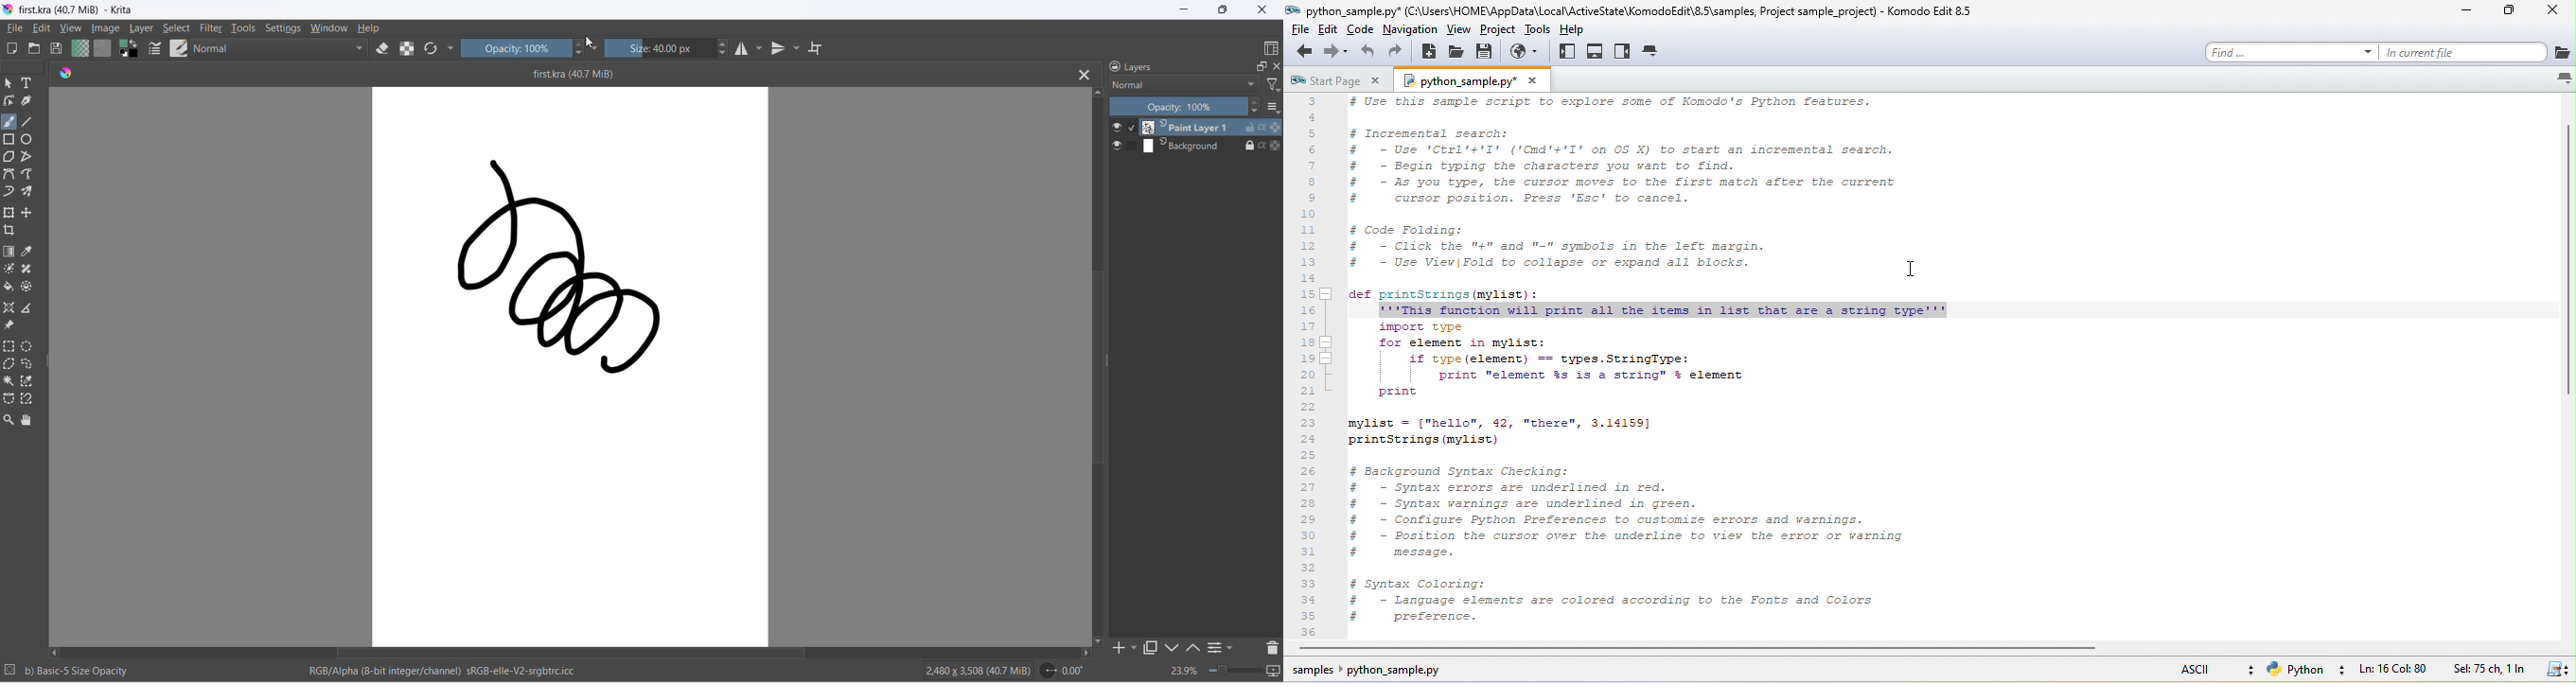 This screenshot has height=700, width=2576. What do you see at coordinates (1086, 653) in the screenshot?
I see `right move button` at bounding box center [1086, 653].